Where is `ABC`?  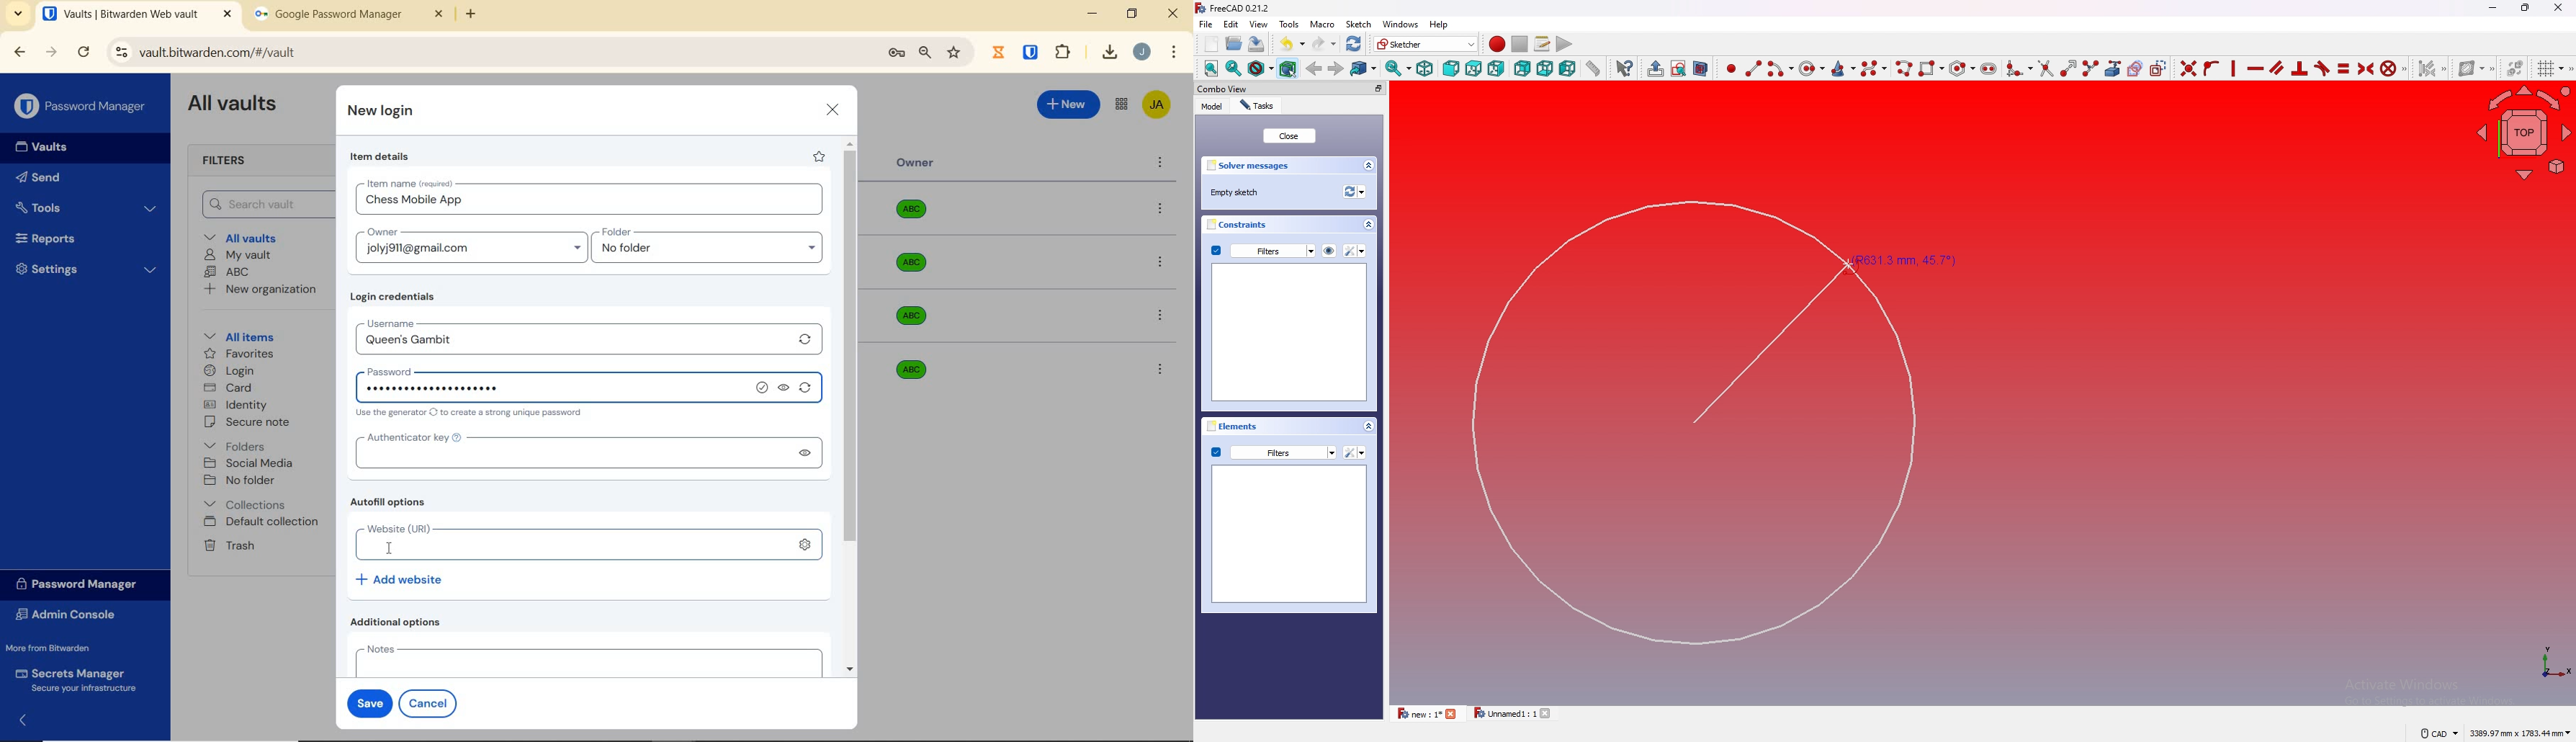
ABC is located at coordinates (227, 271).